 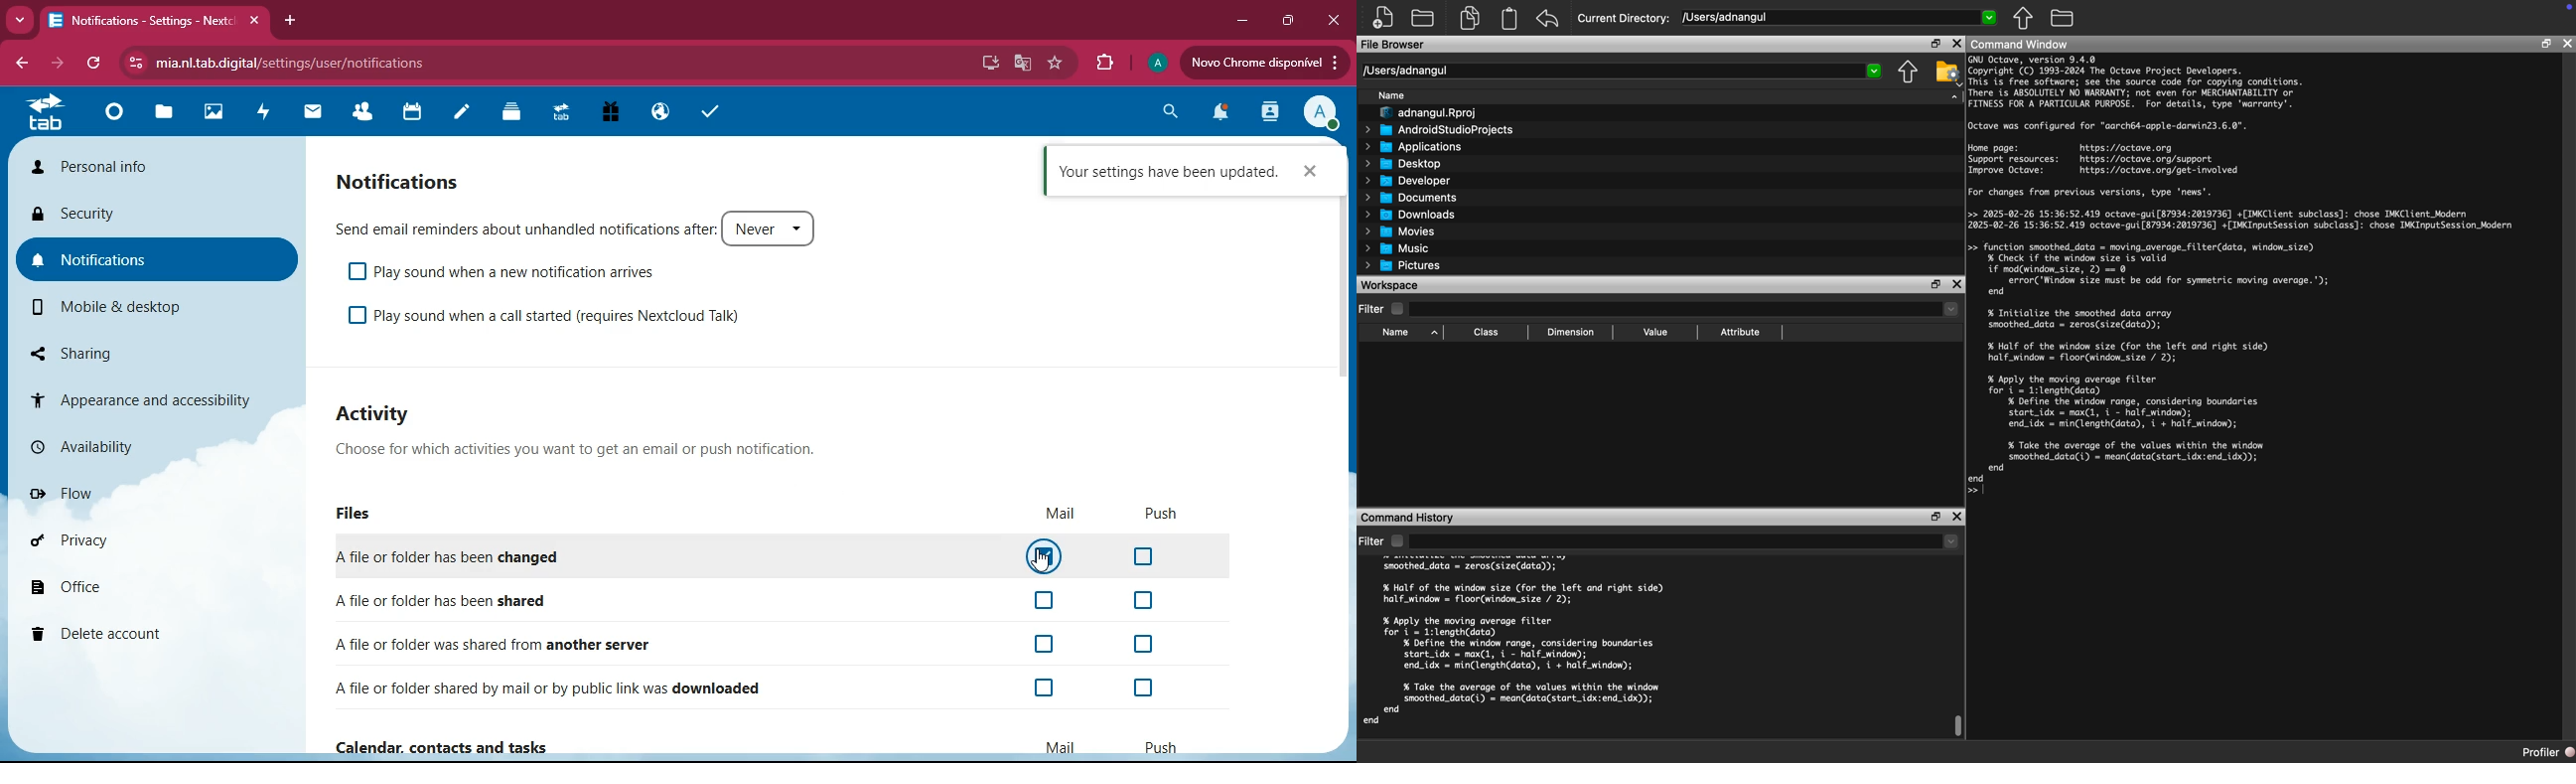 I want to click on Parent Directory, so click(x=2024, y=19).